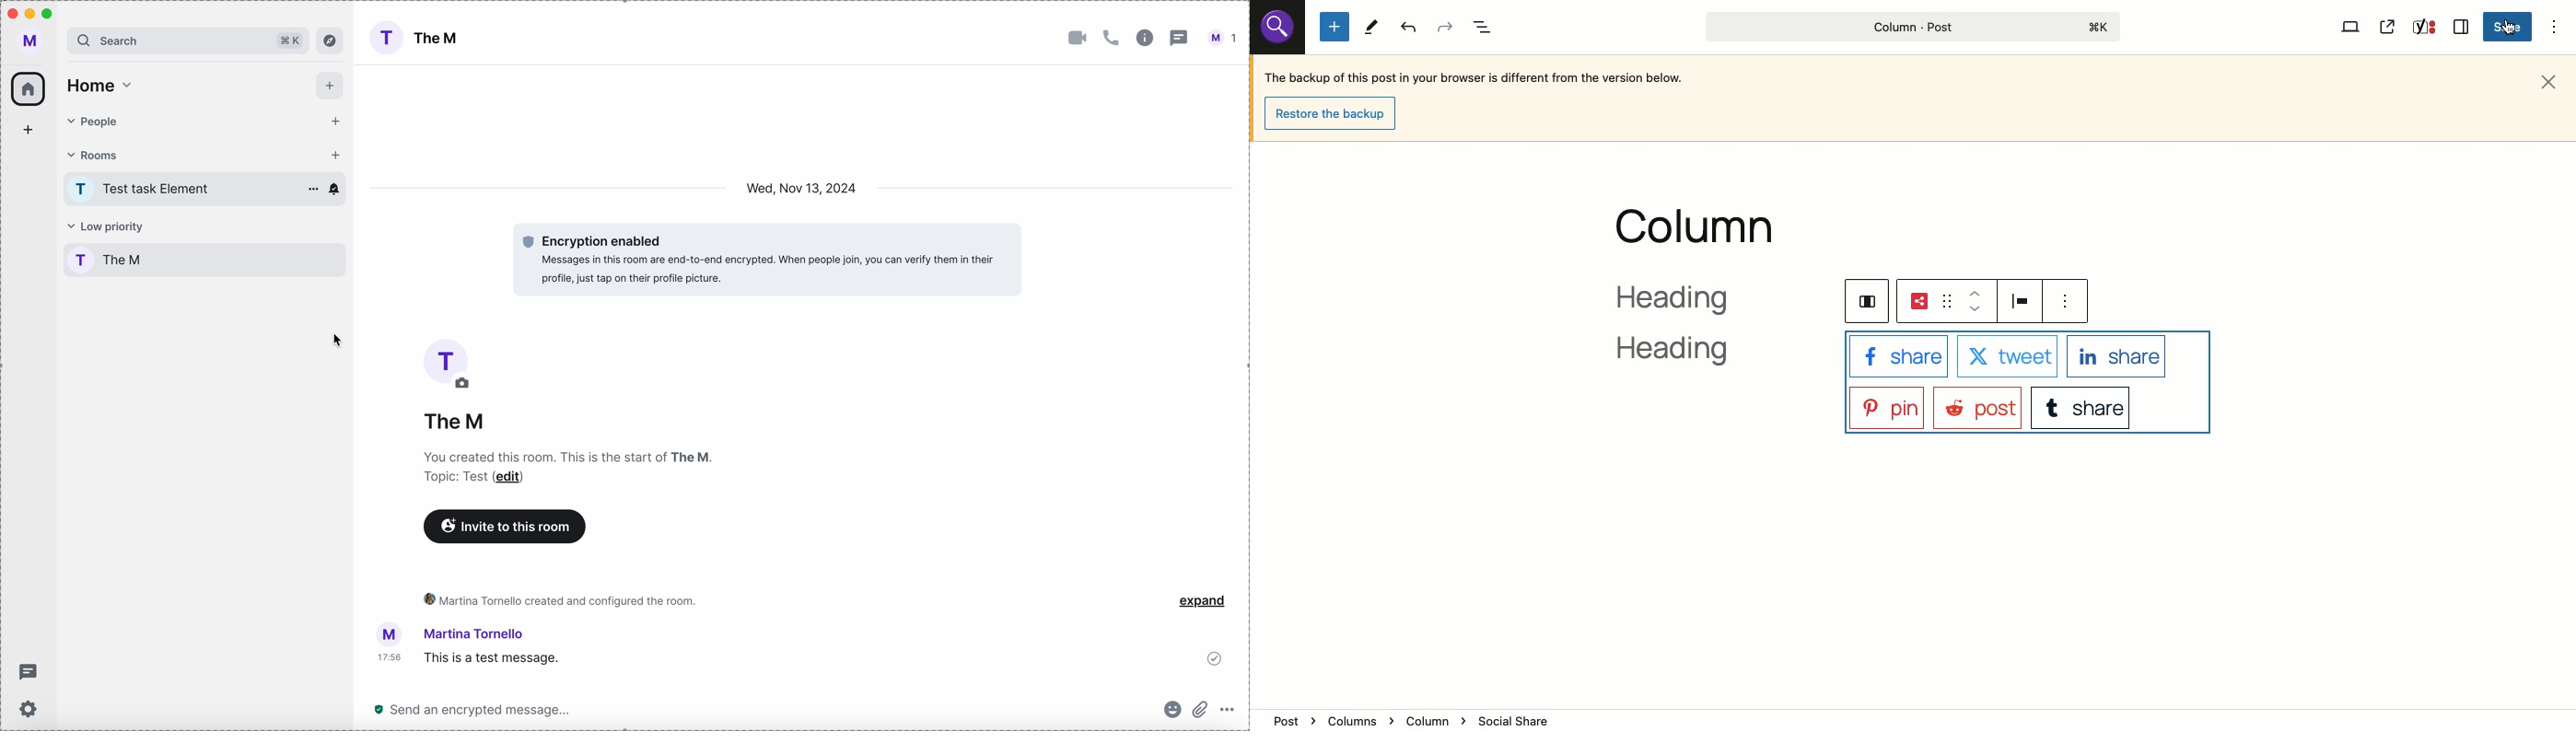 The width and height of the screenshot is (2576, 756). What do you see at coordinates (27, 672) in the screenshot?
I see `threads` at bounding box center [27, 672].